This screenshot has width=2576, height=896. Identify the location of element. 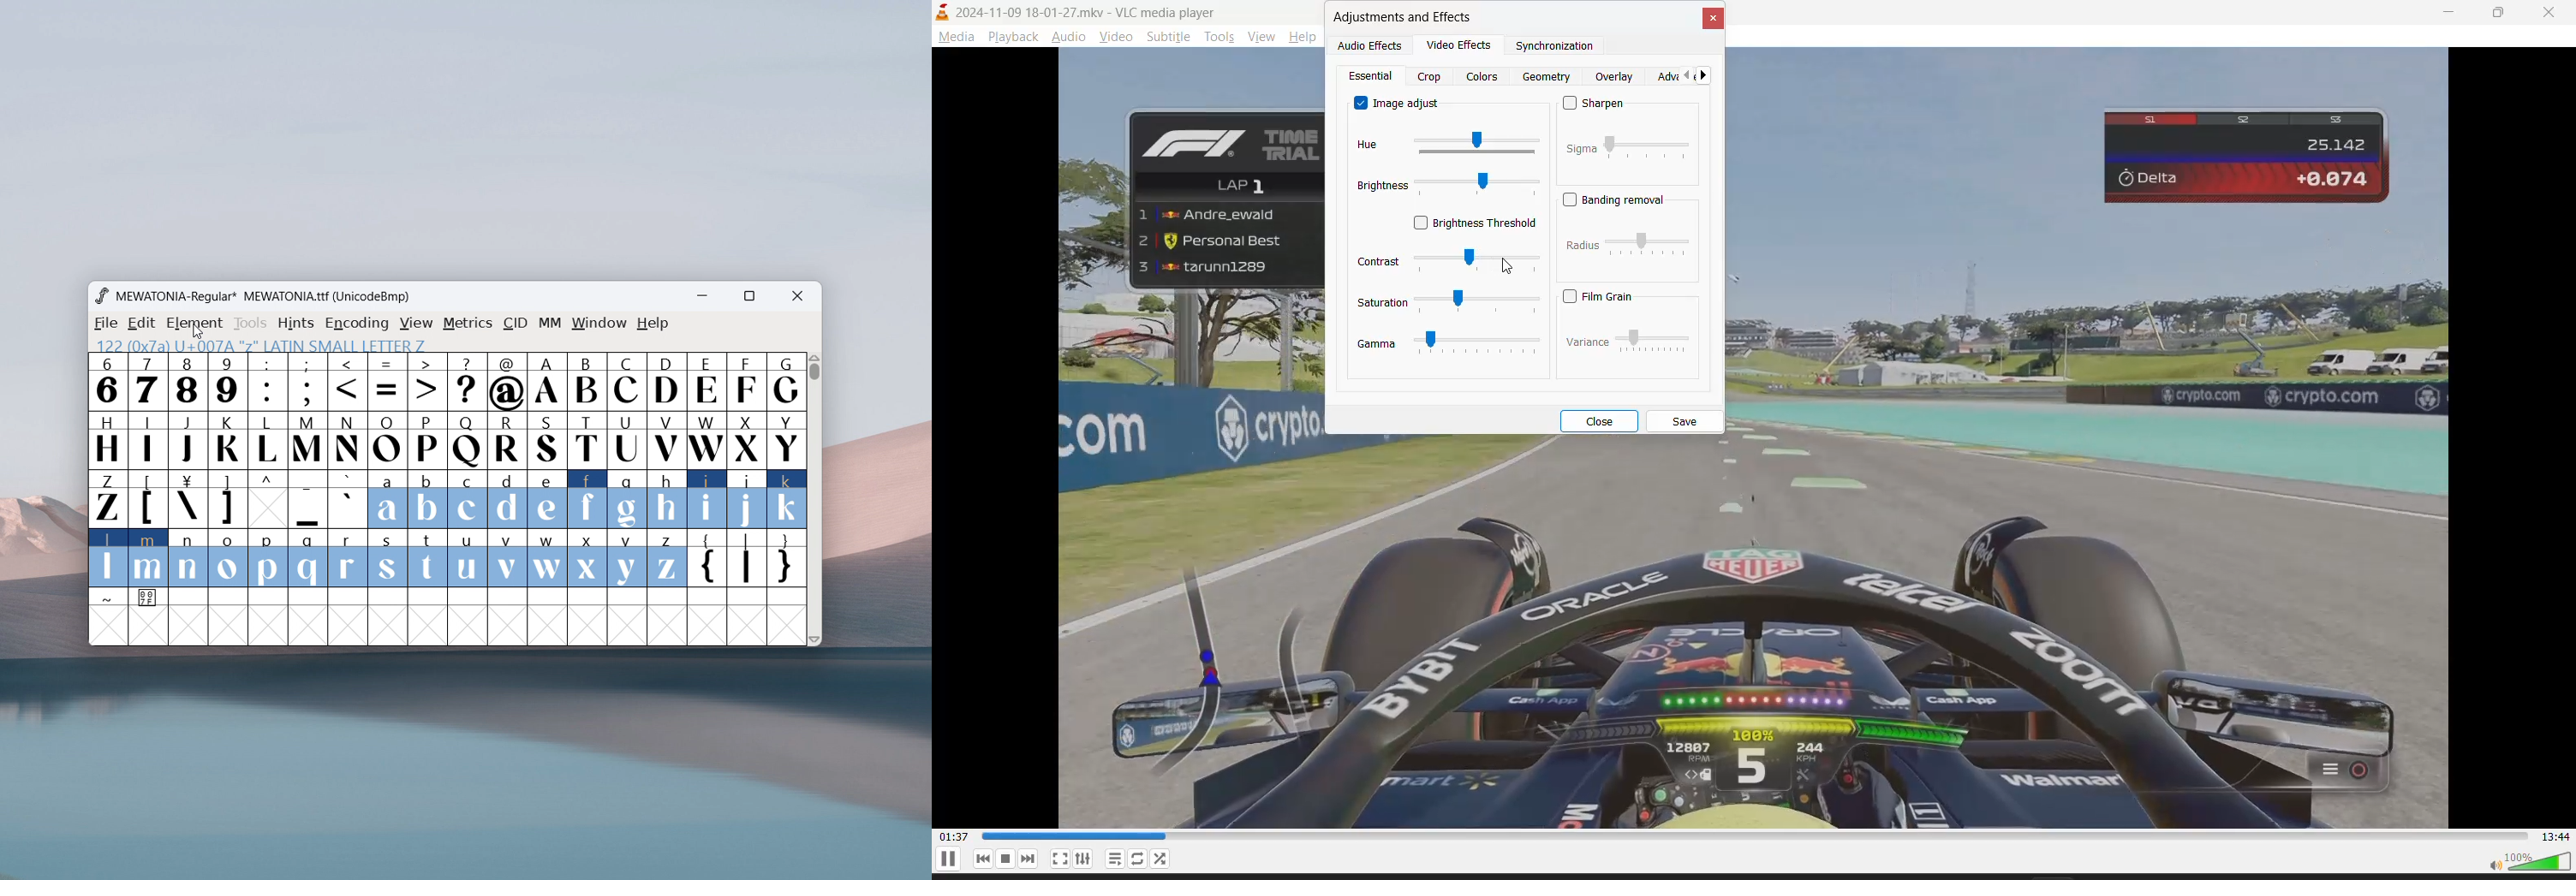
(195, 323).